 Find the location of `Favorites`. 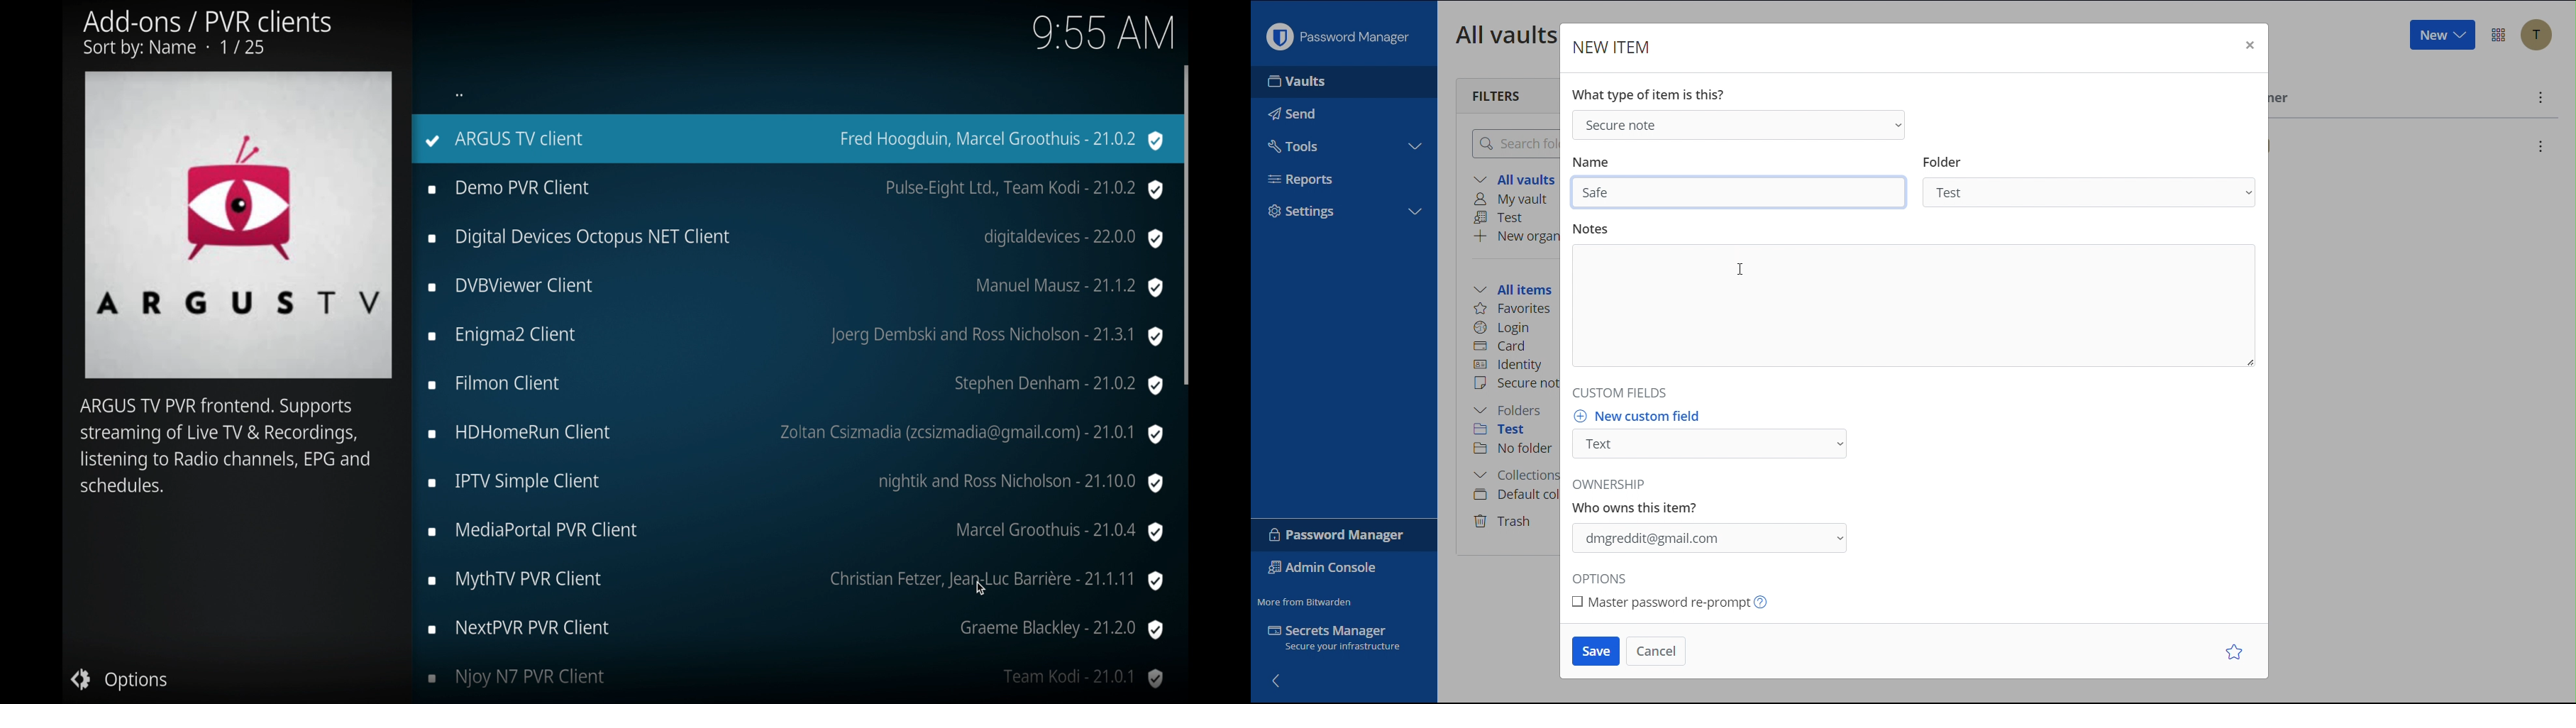

Favorites is located at coordinates (1514, 309).